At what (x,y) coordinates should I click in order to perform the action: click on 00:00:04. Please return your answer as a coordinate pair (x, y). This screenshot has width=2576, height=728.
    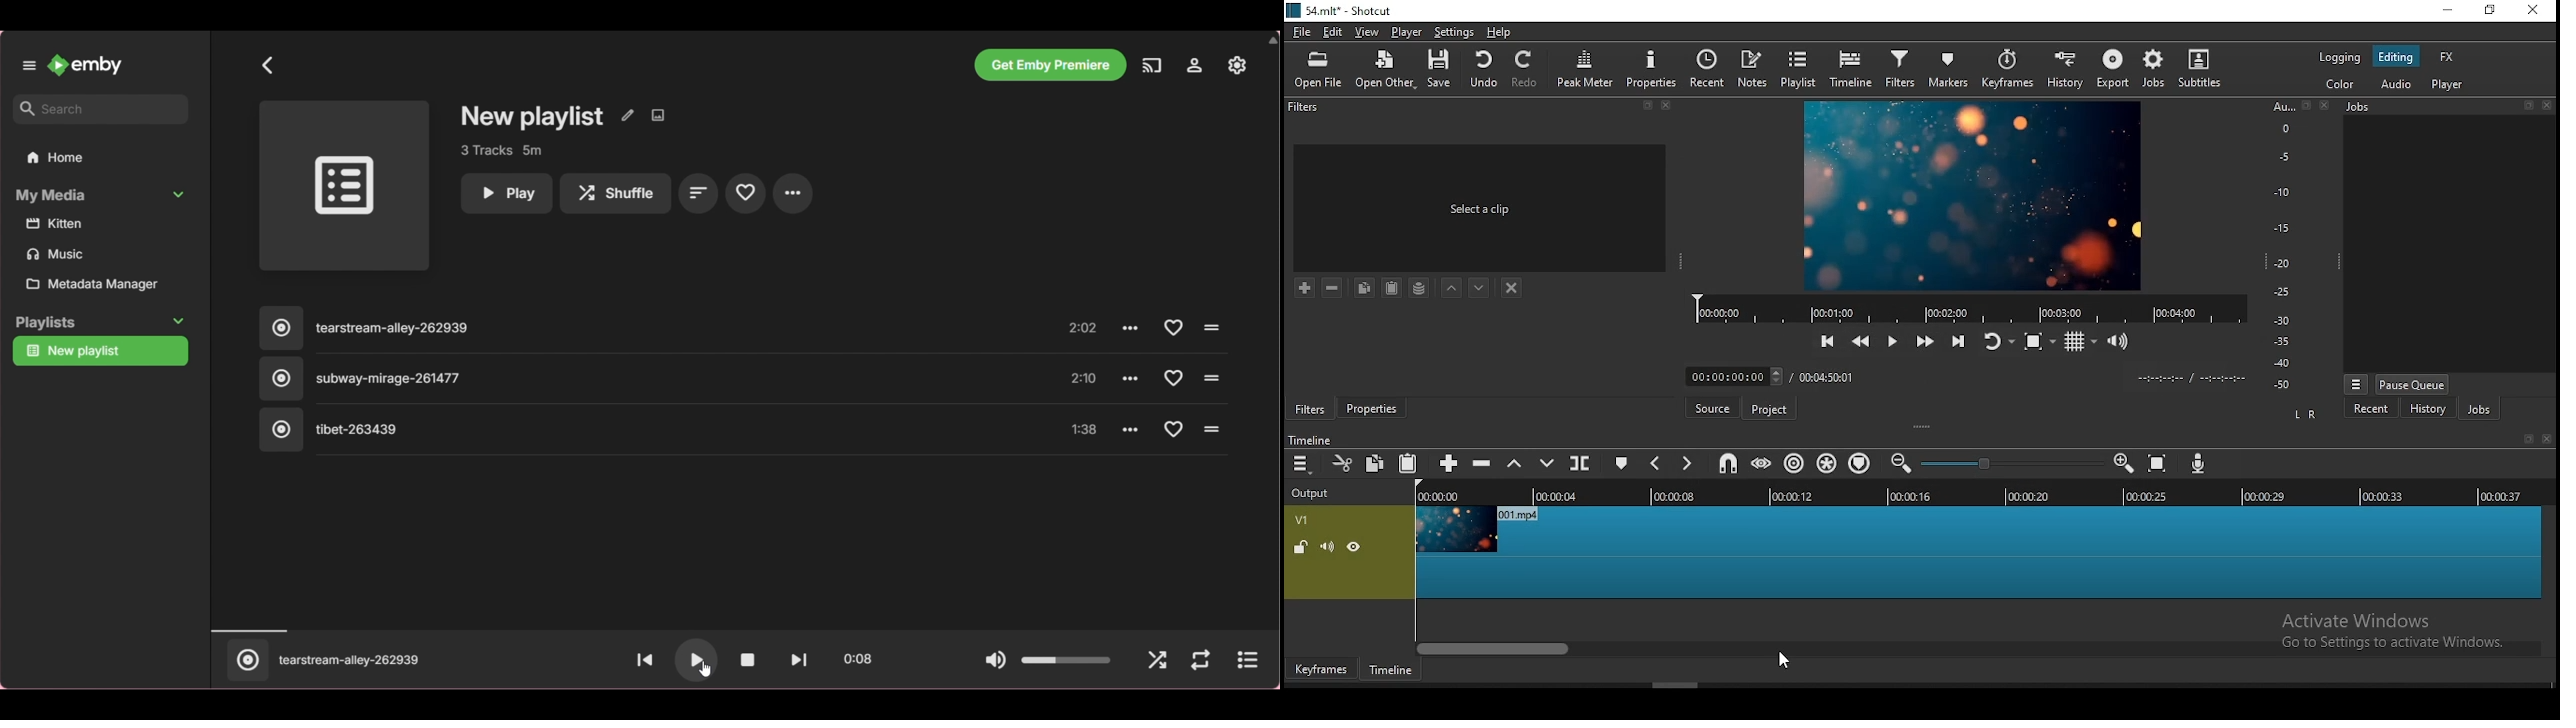
    Looking at the image, I should click on (1559, 496).